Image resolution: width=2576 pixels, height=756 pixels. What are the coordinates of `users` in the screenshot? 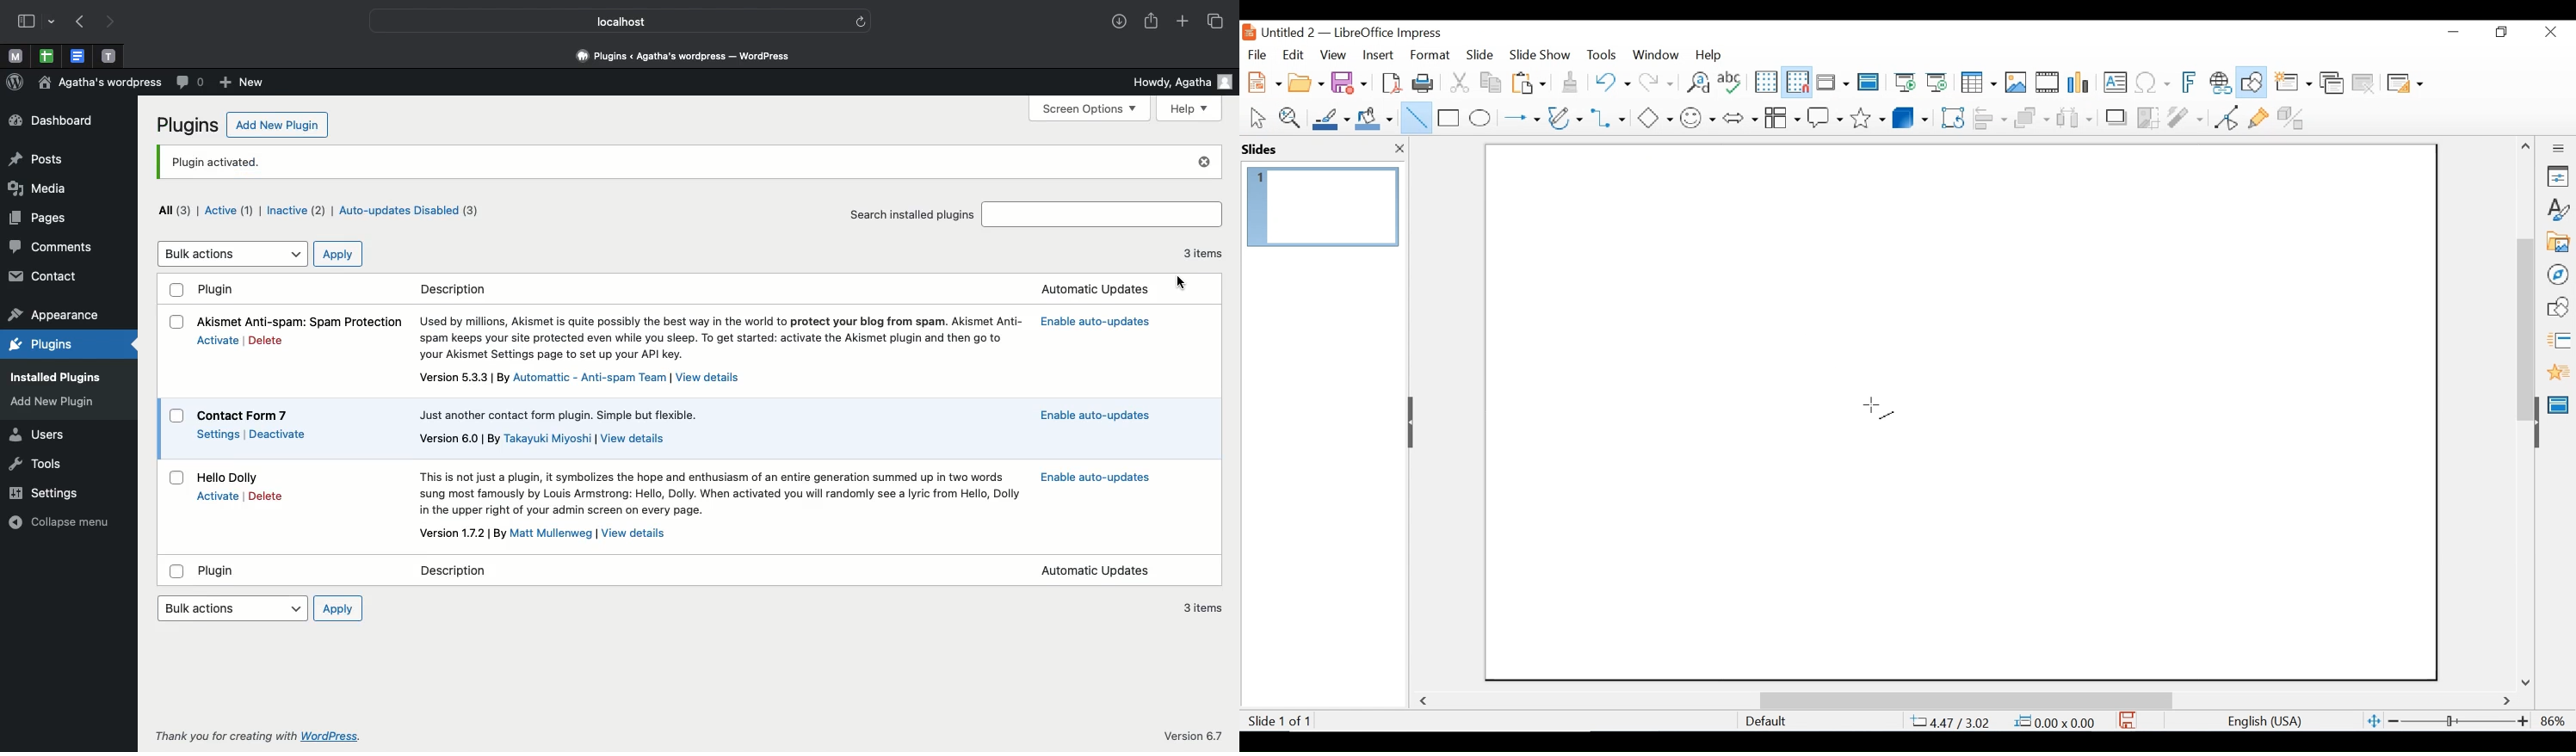 It's located at (35, 436).